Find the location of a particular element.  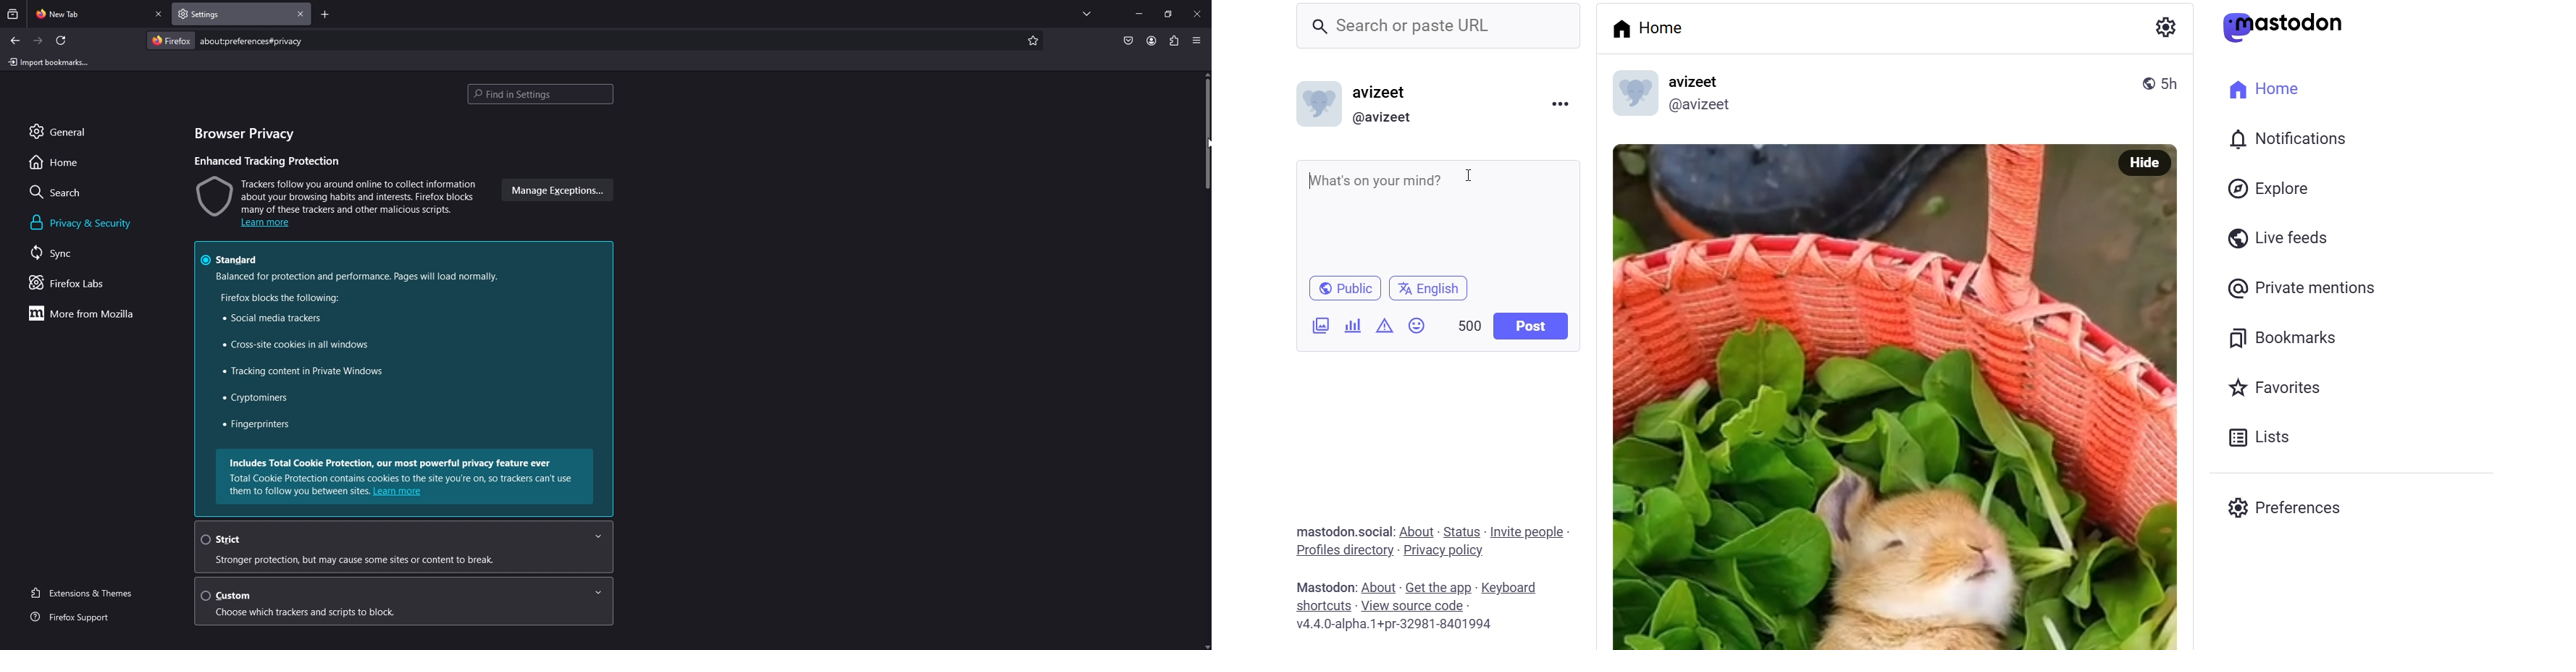

sync is located at coordinates (66, 252).